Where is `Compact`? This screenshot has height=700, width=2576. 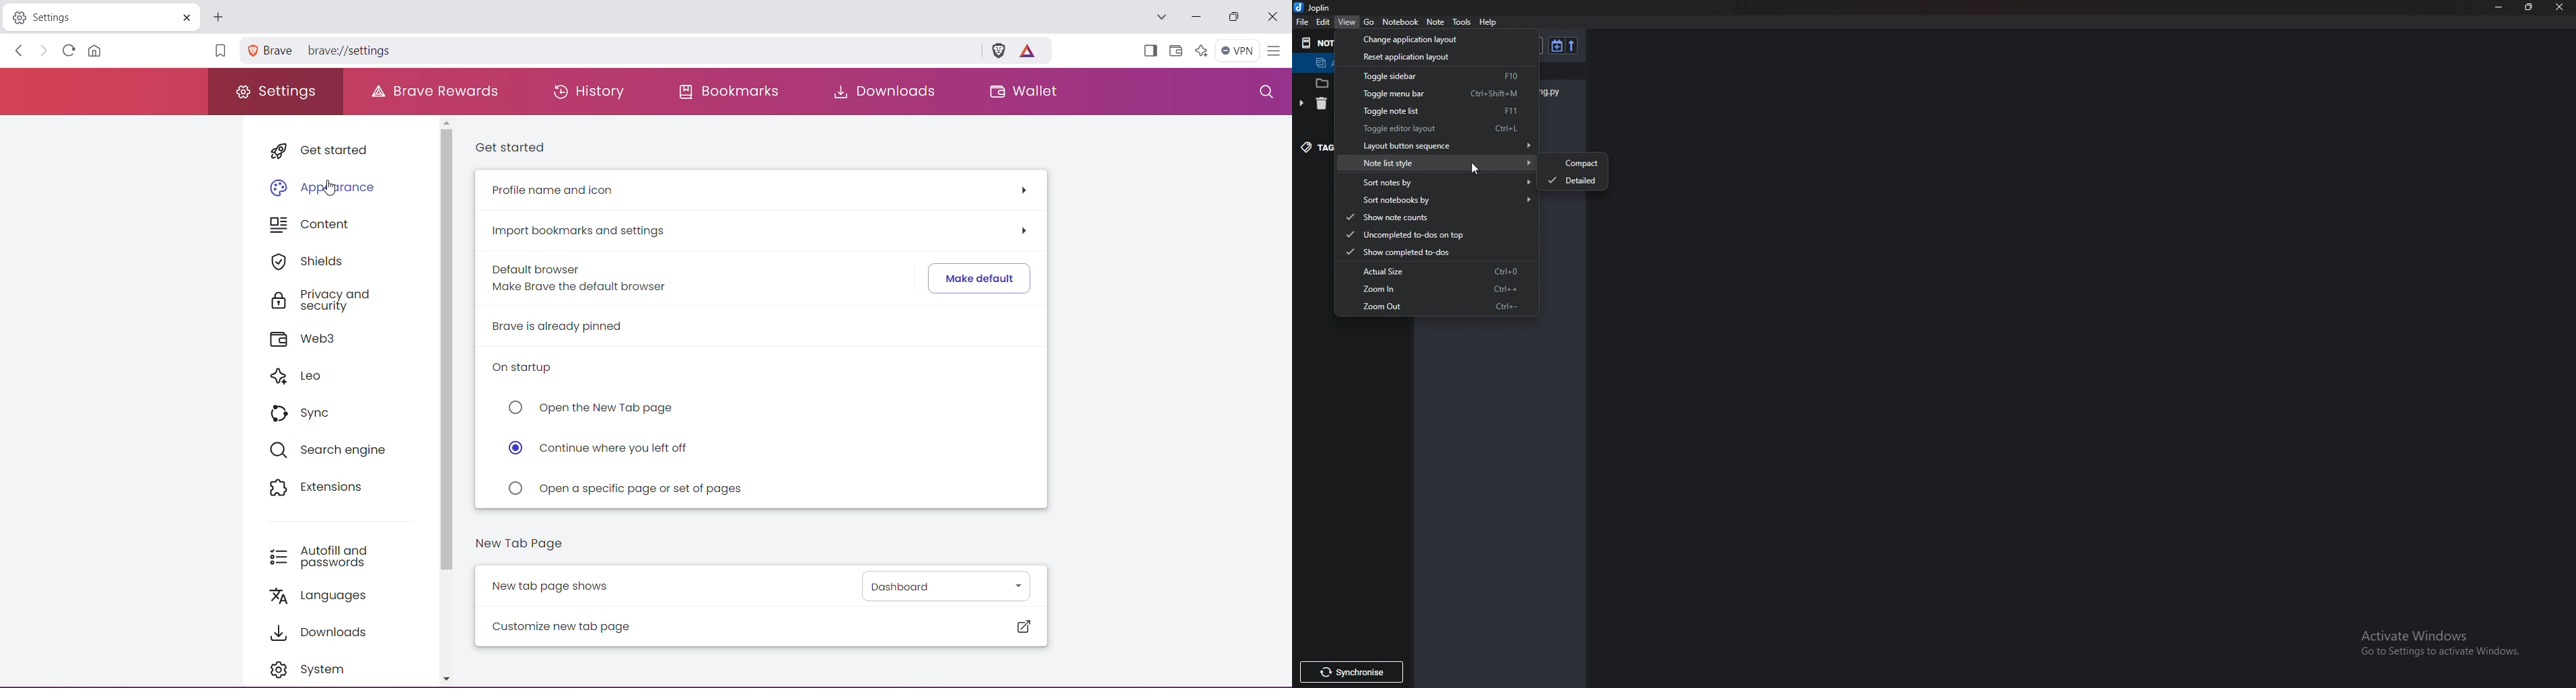
Compact is located at coordinates (1578, 163).